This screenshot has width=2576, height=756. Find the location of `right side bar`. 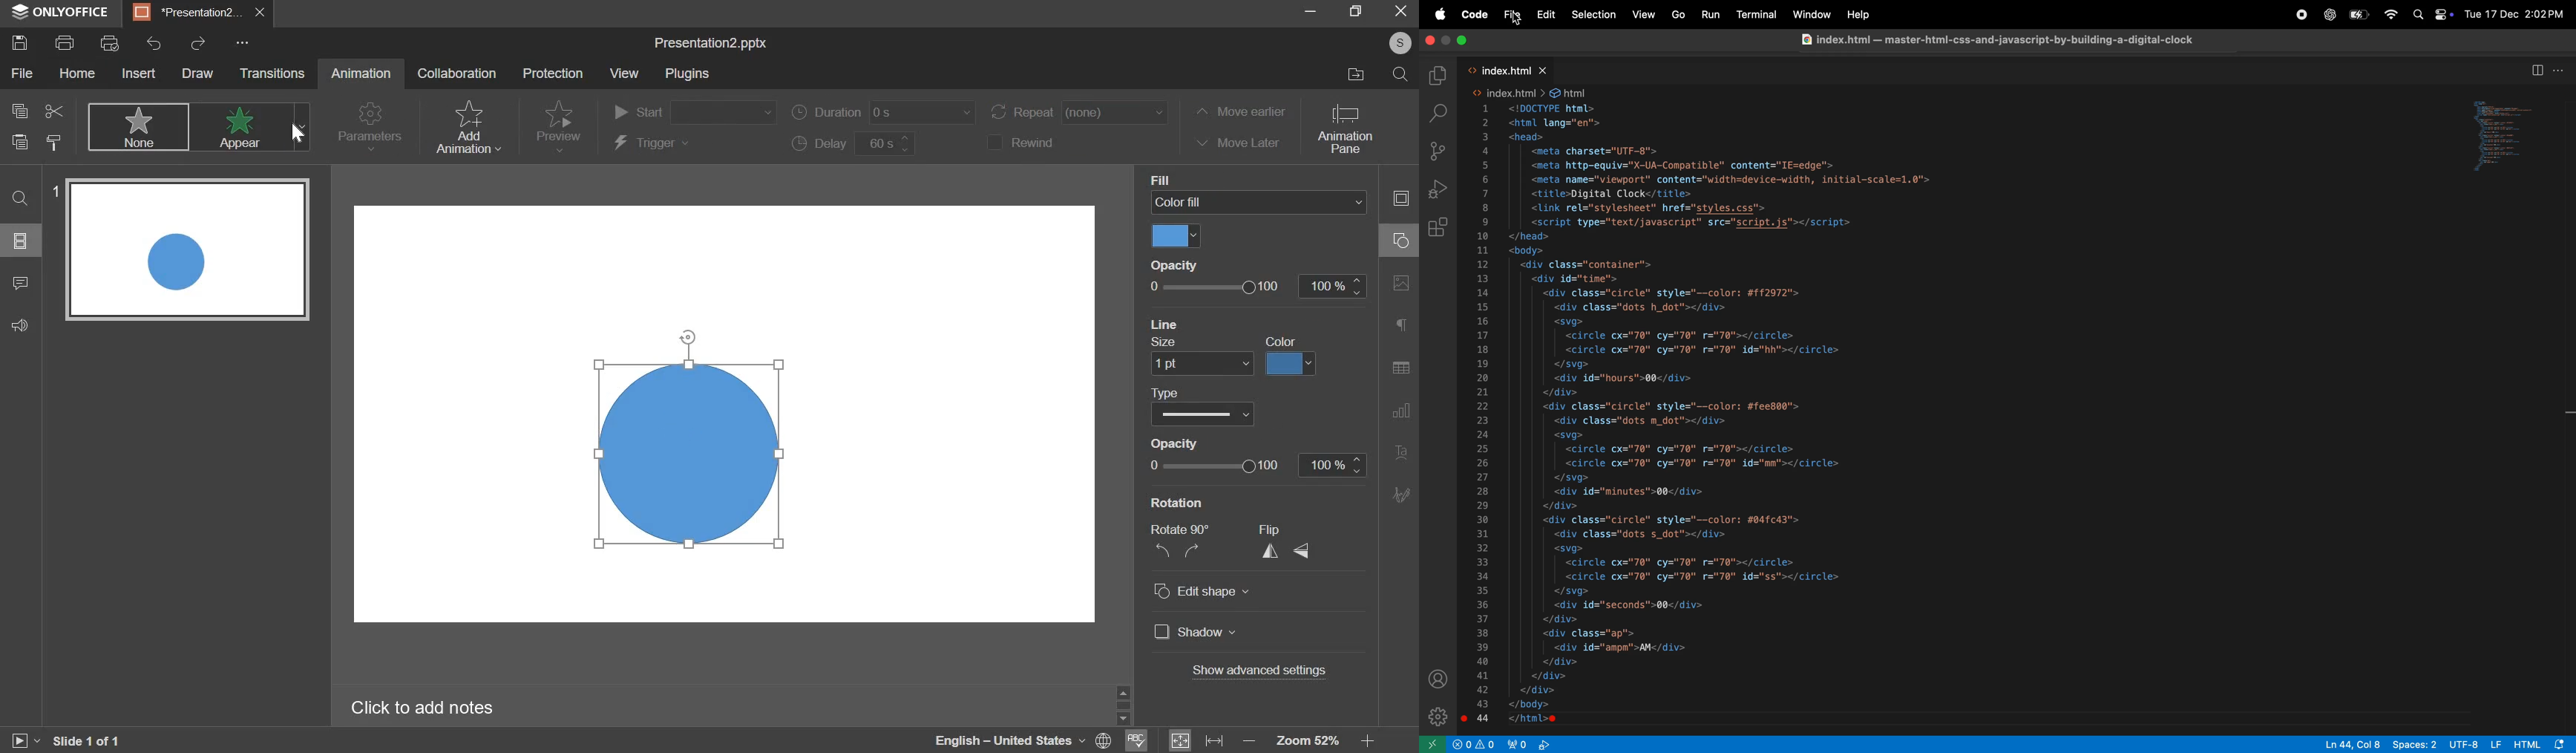

right side bar is located at coordinates (1397, 346).